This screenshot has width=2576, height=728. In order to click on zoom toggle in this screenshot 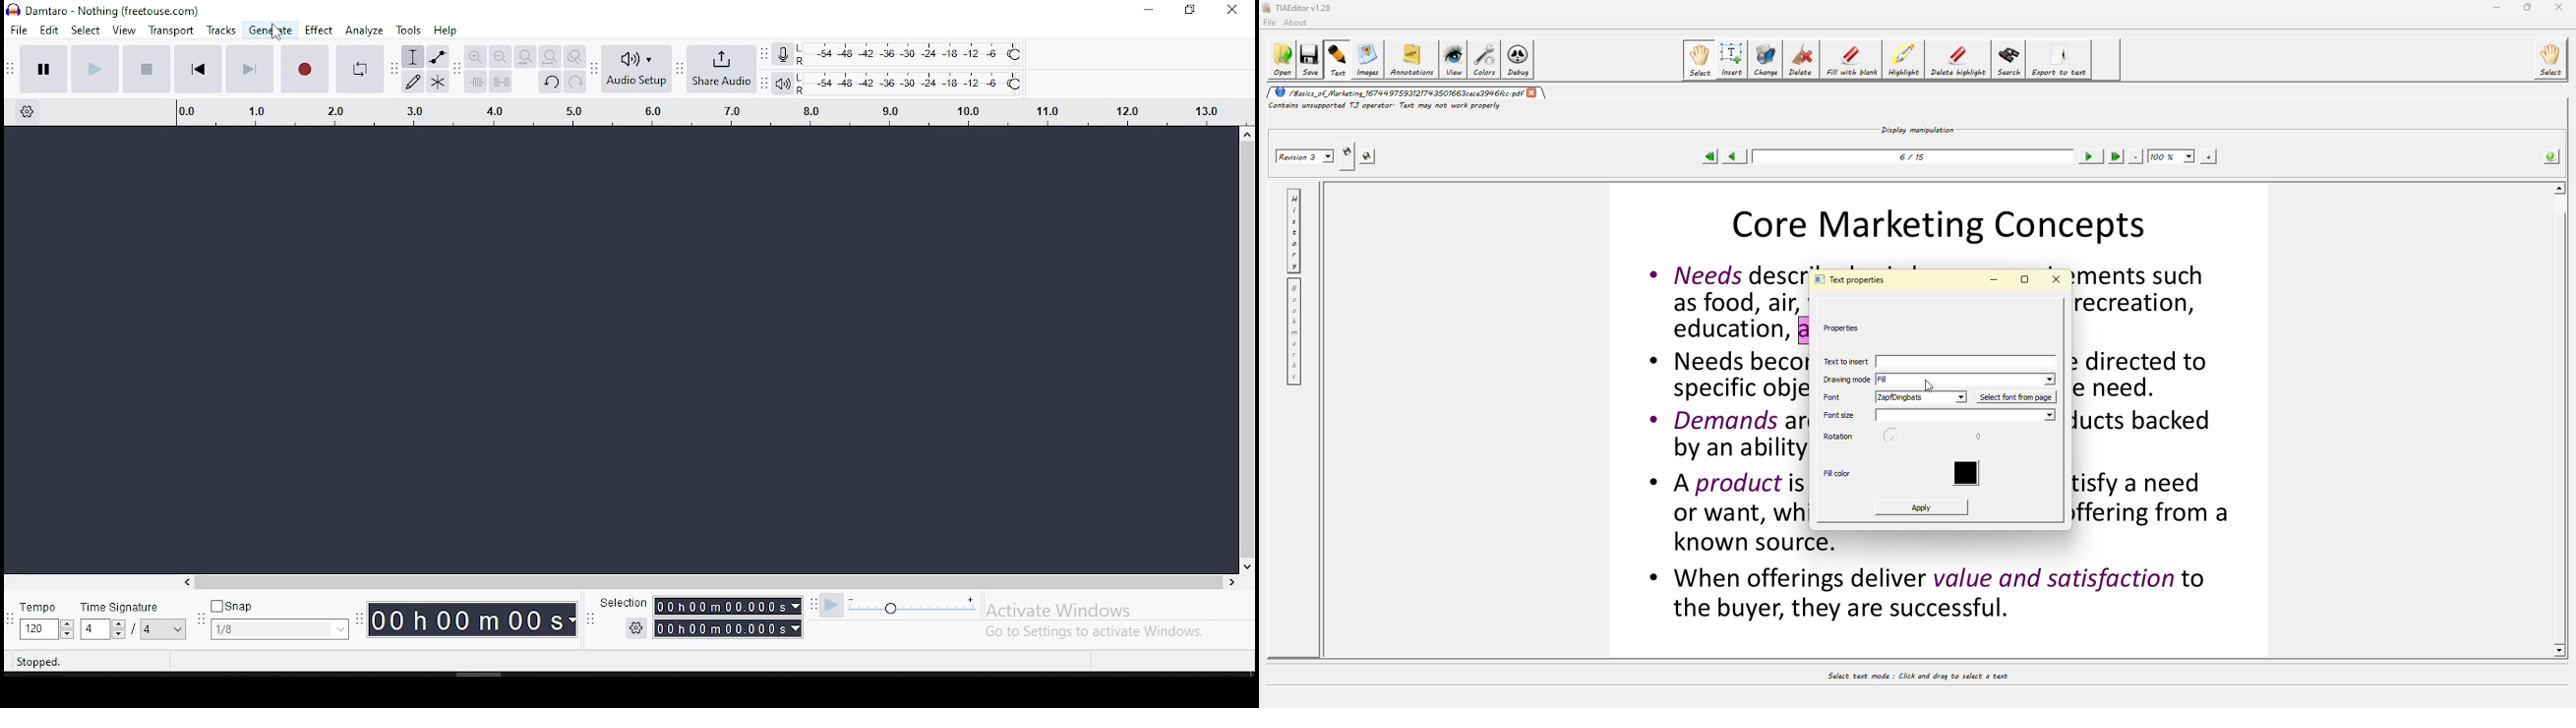, I will do `click(575, 57)`.